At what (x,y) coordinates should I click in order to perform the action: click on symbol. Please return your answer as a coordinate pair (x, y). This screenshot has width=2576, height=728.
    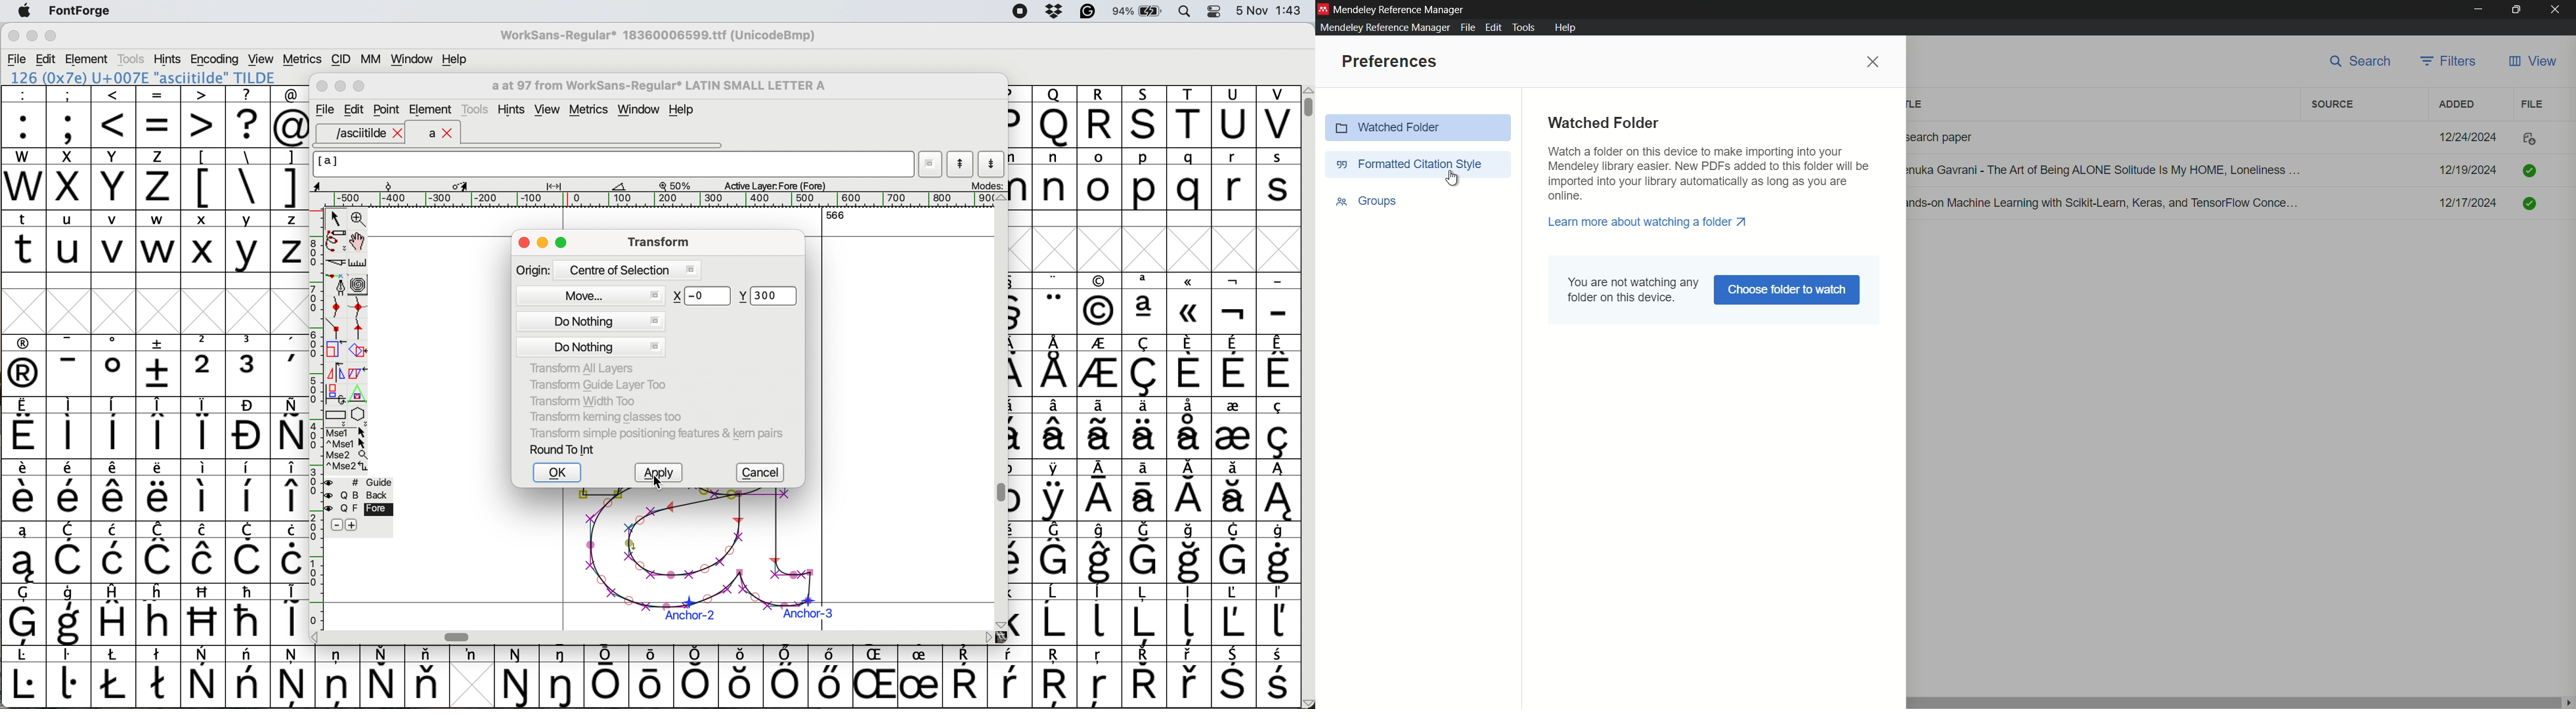
    Looking at the image, I should click on (1192, 553).